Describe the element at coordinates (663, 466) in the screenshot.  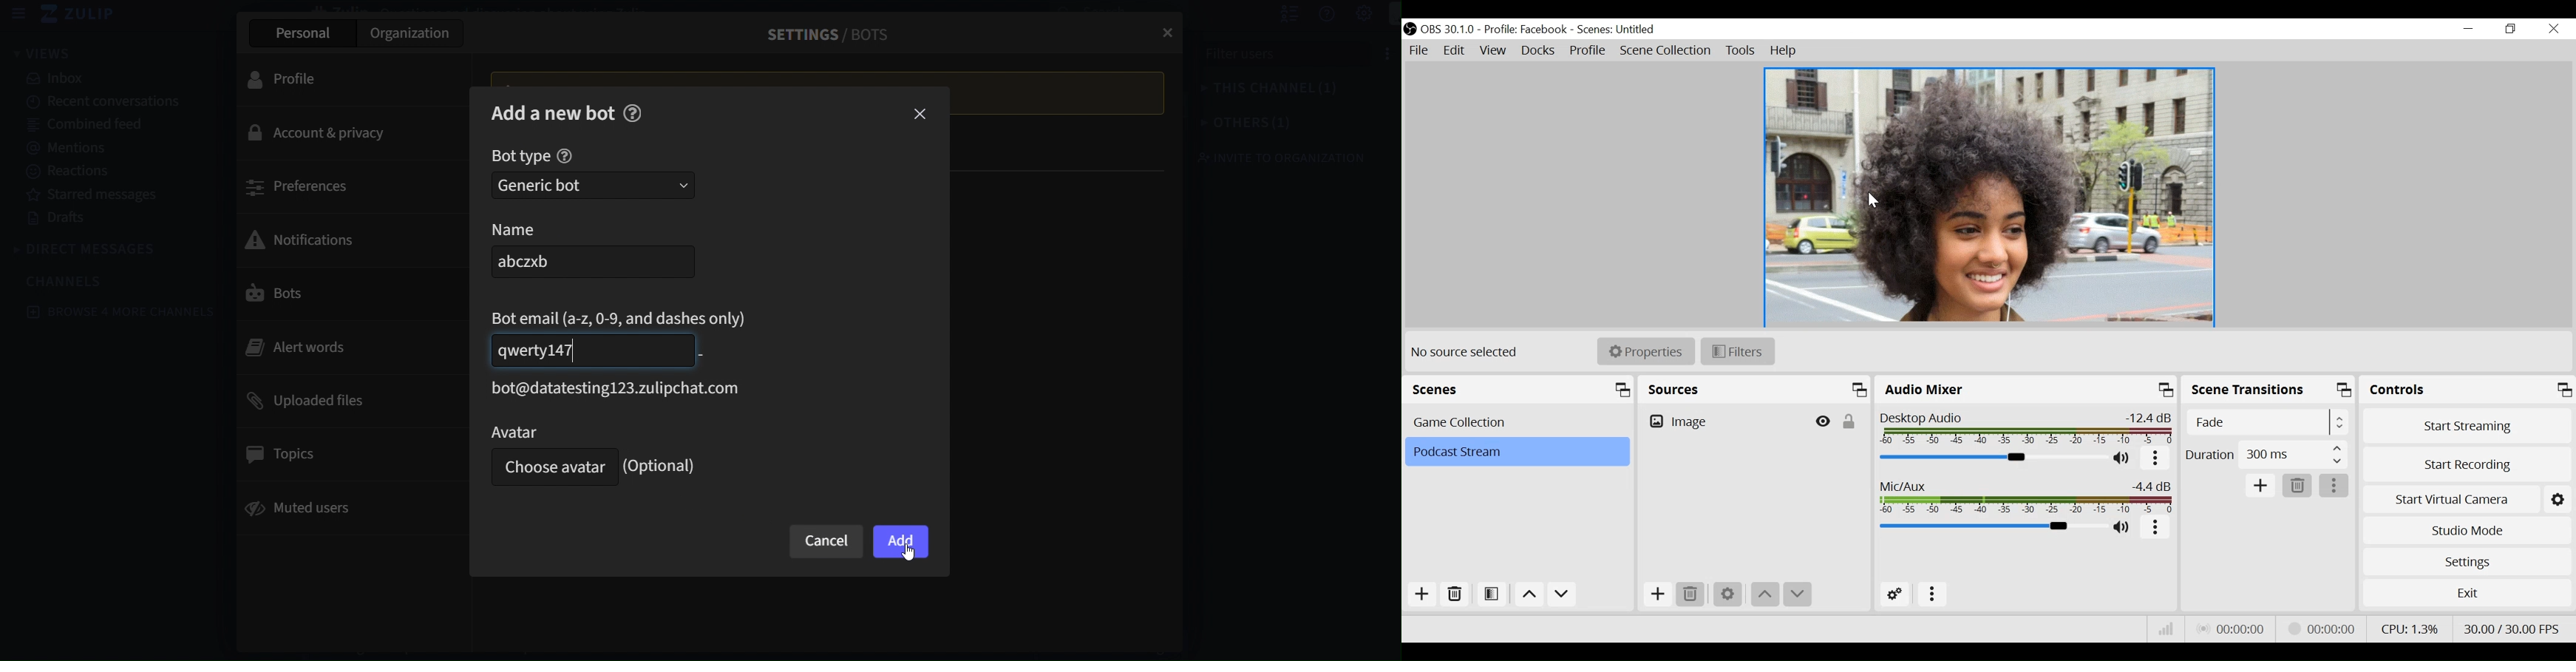
I see `(Optional)` at that location.